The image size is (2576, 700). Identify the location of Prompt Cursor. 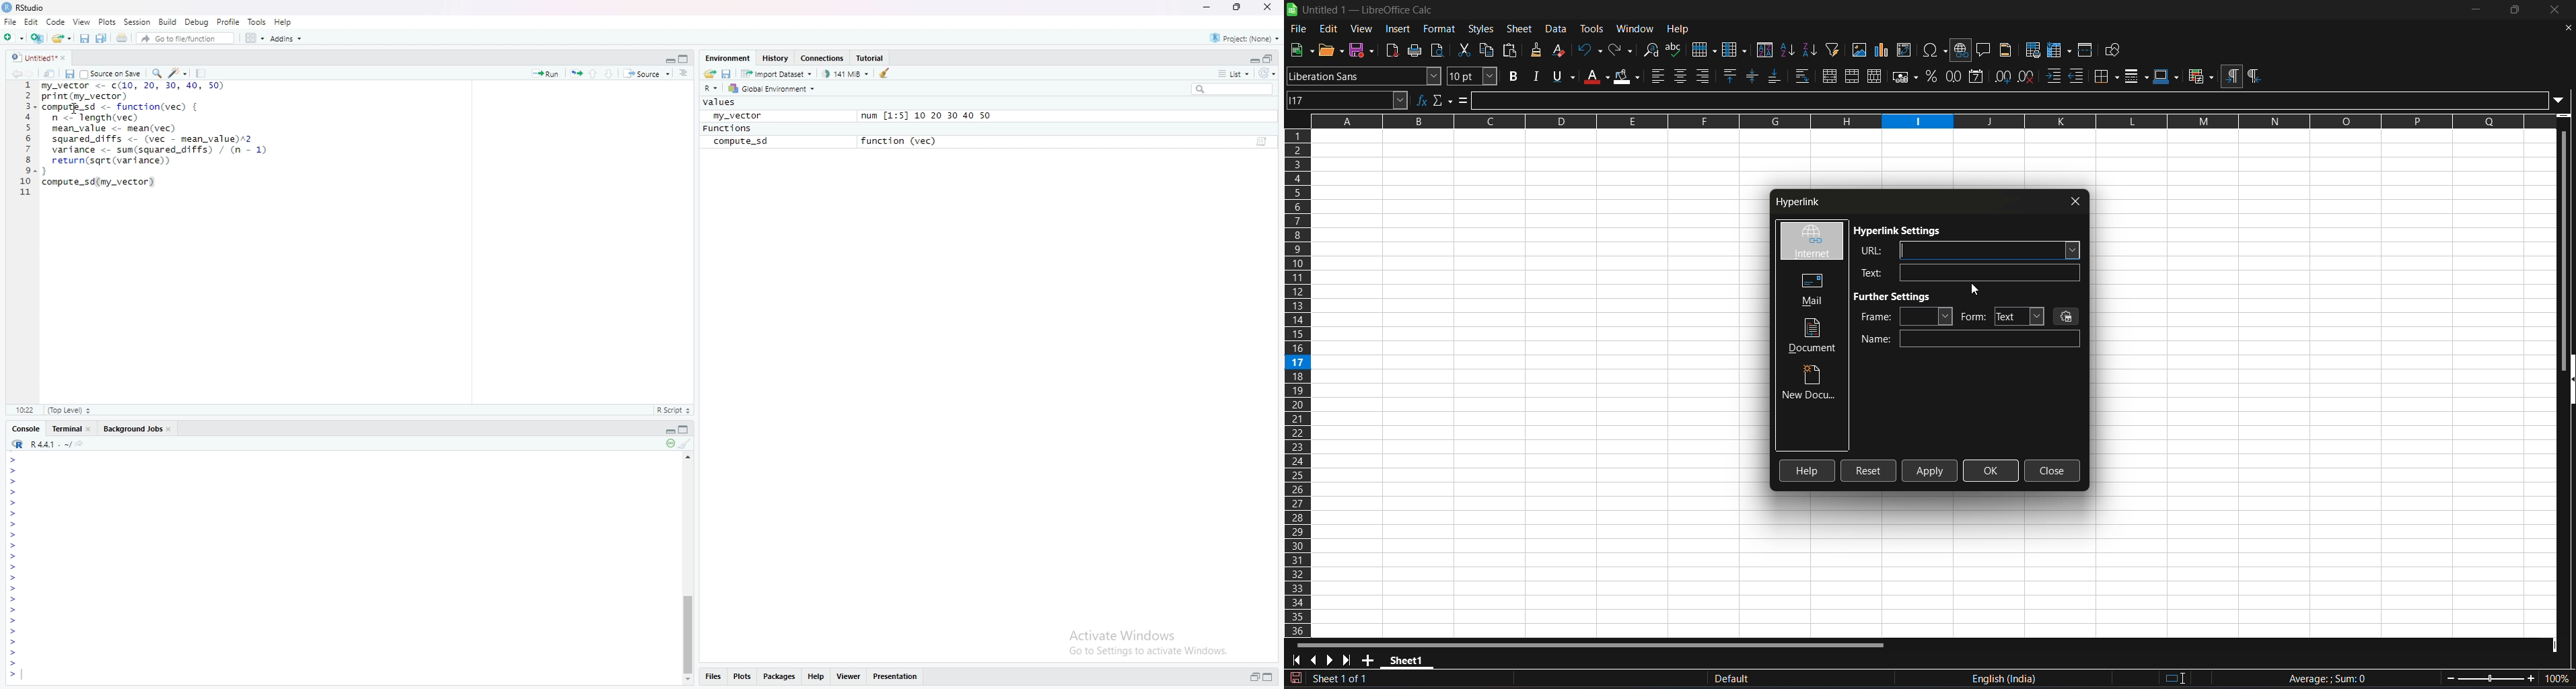
(13, 502).